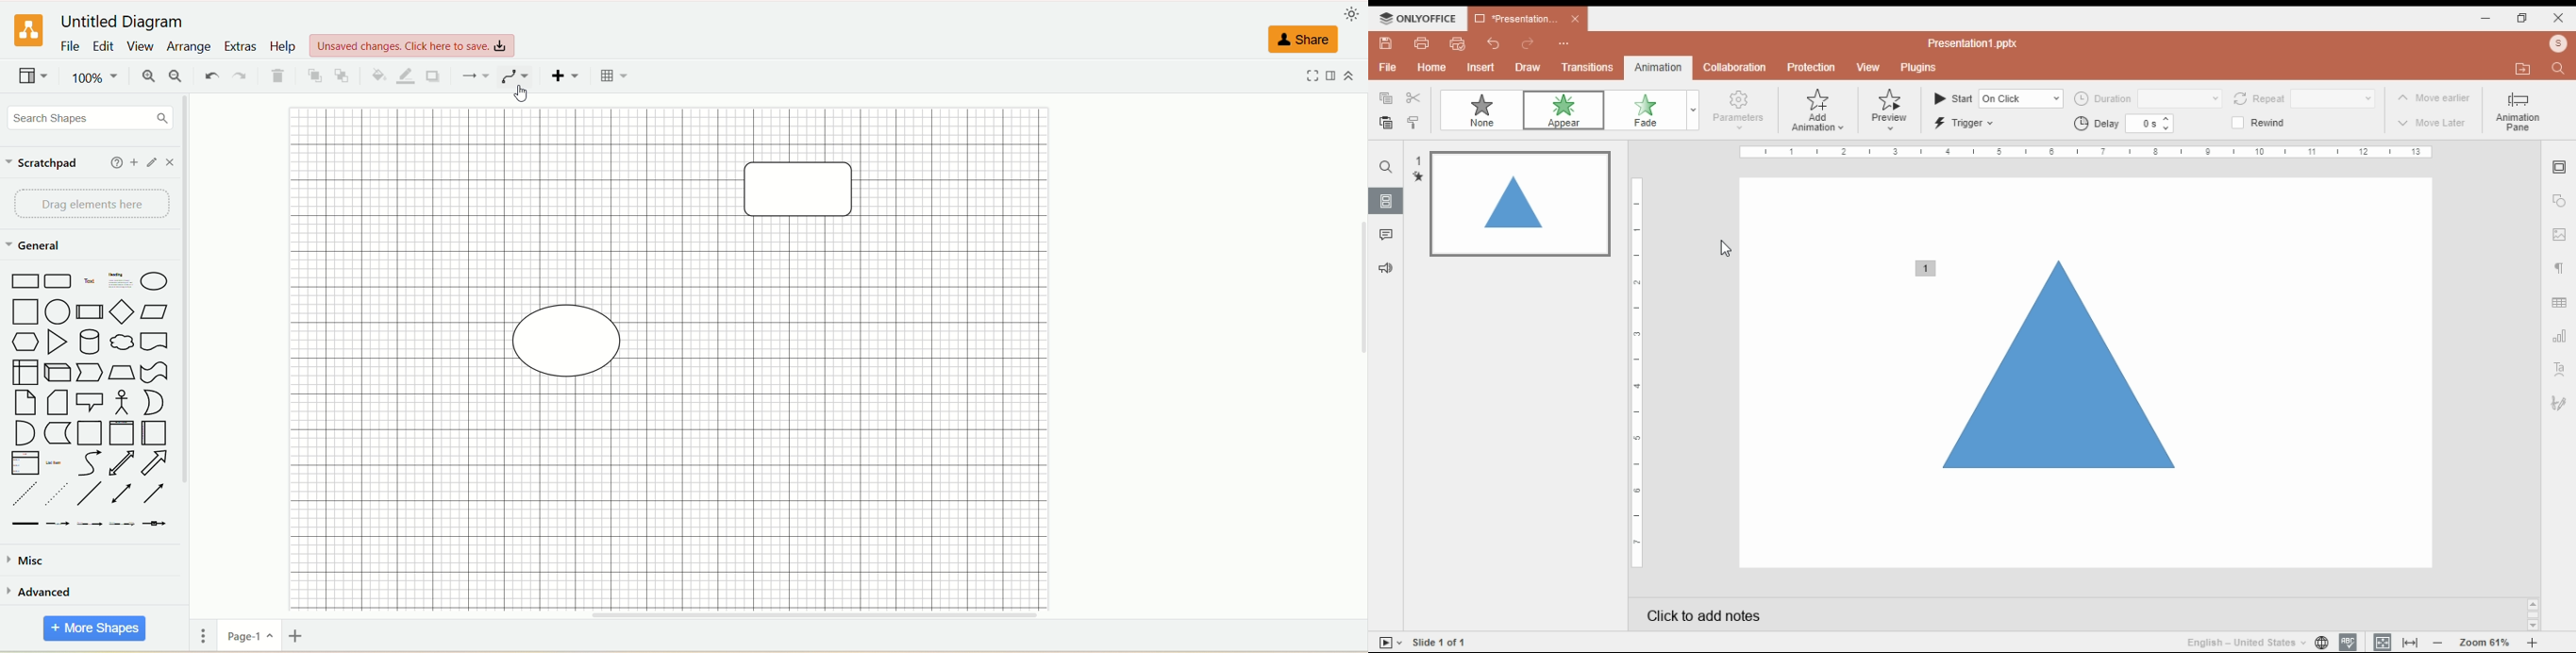  What do you see at coordinates (1529, 43) in the screenshot?
I see `redo` at bounding box center [1529, 43].